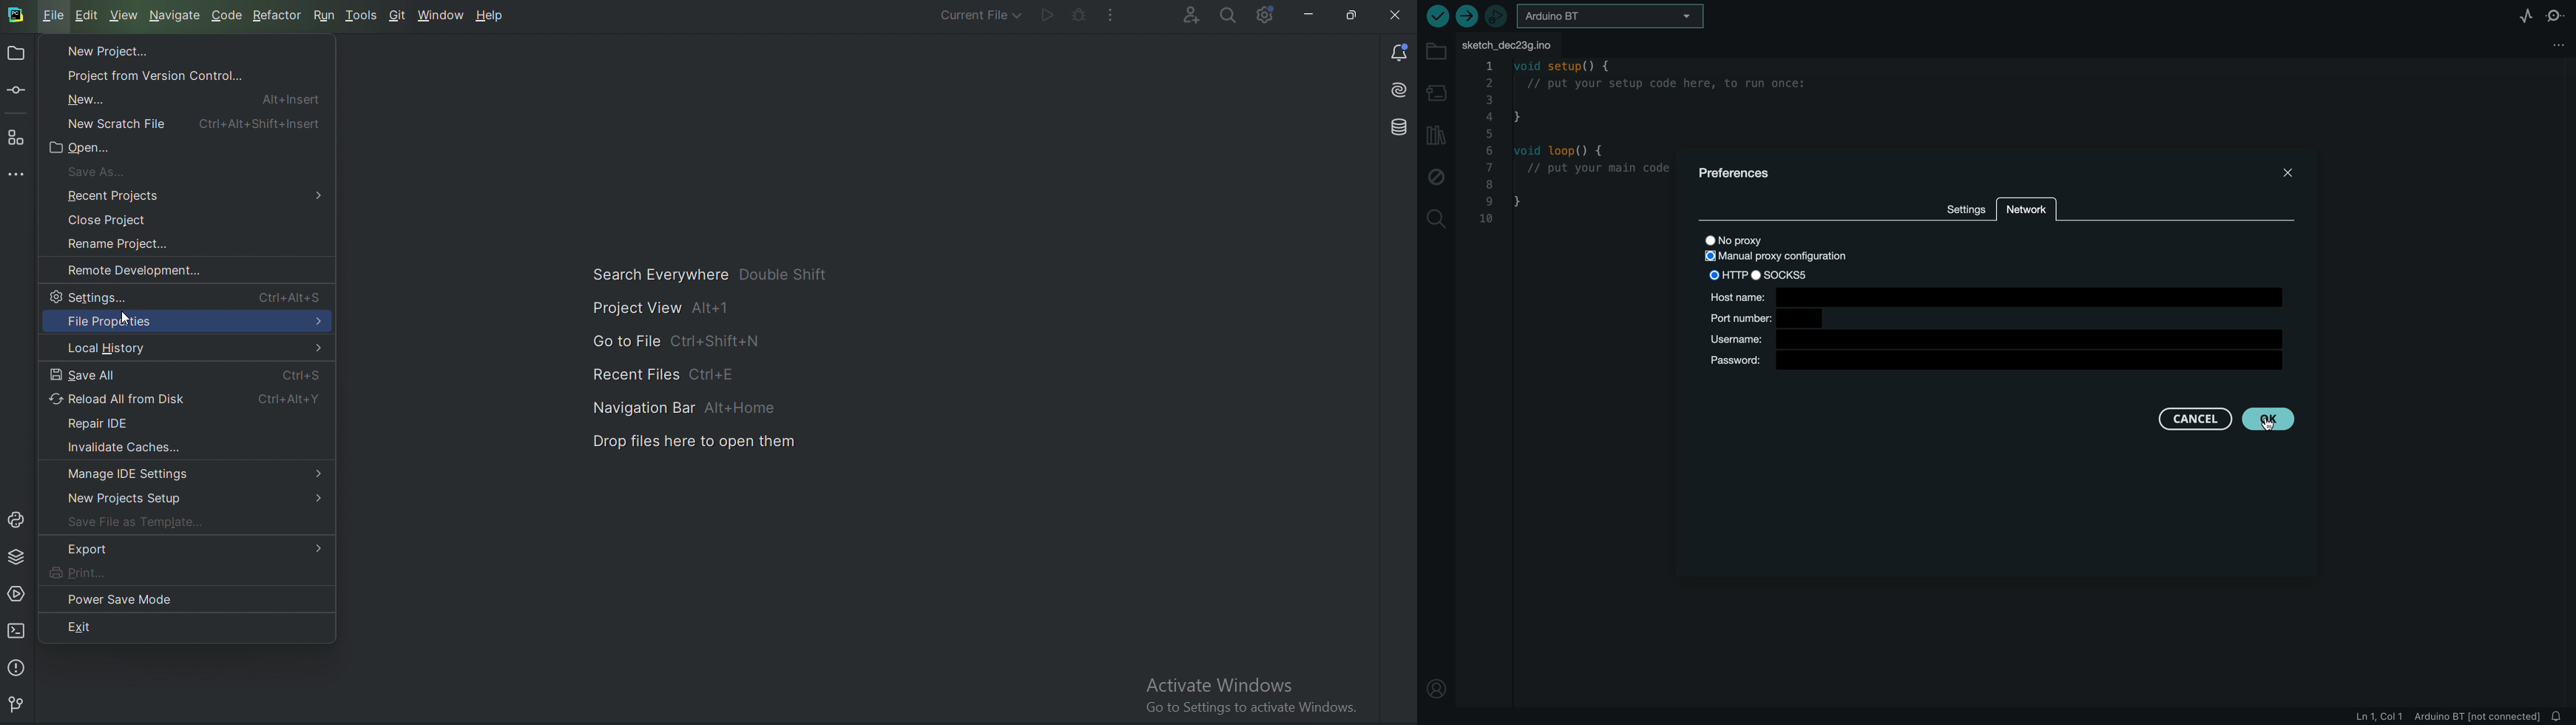 Image resolution: width=2576 pixels, height=728 pixels. What do you see at coordinates (16, 593) in the screenshot?
I see `Services` at bounding box center [16, 593].